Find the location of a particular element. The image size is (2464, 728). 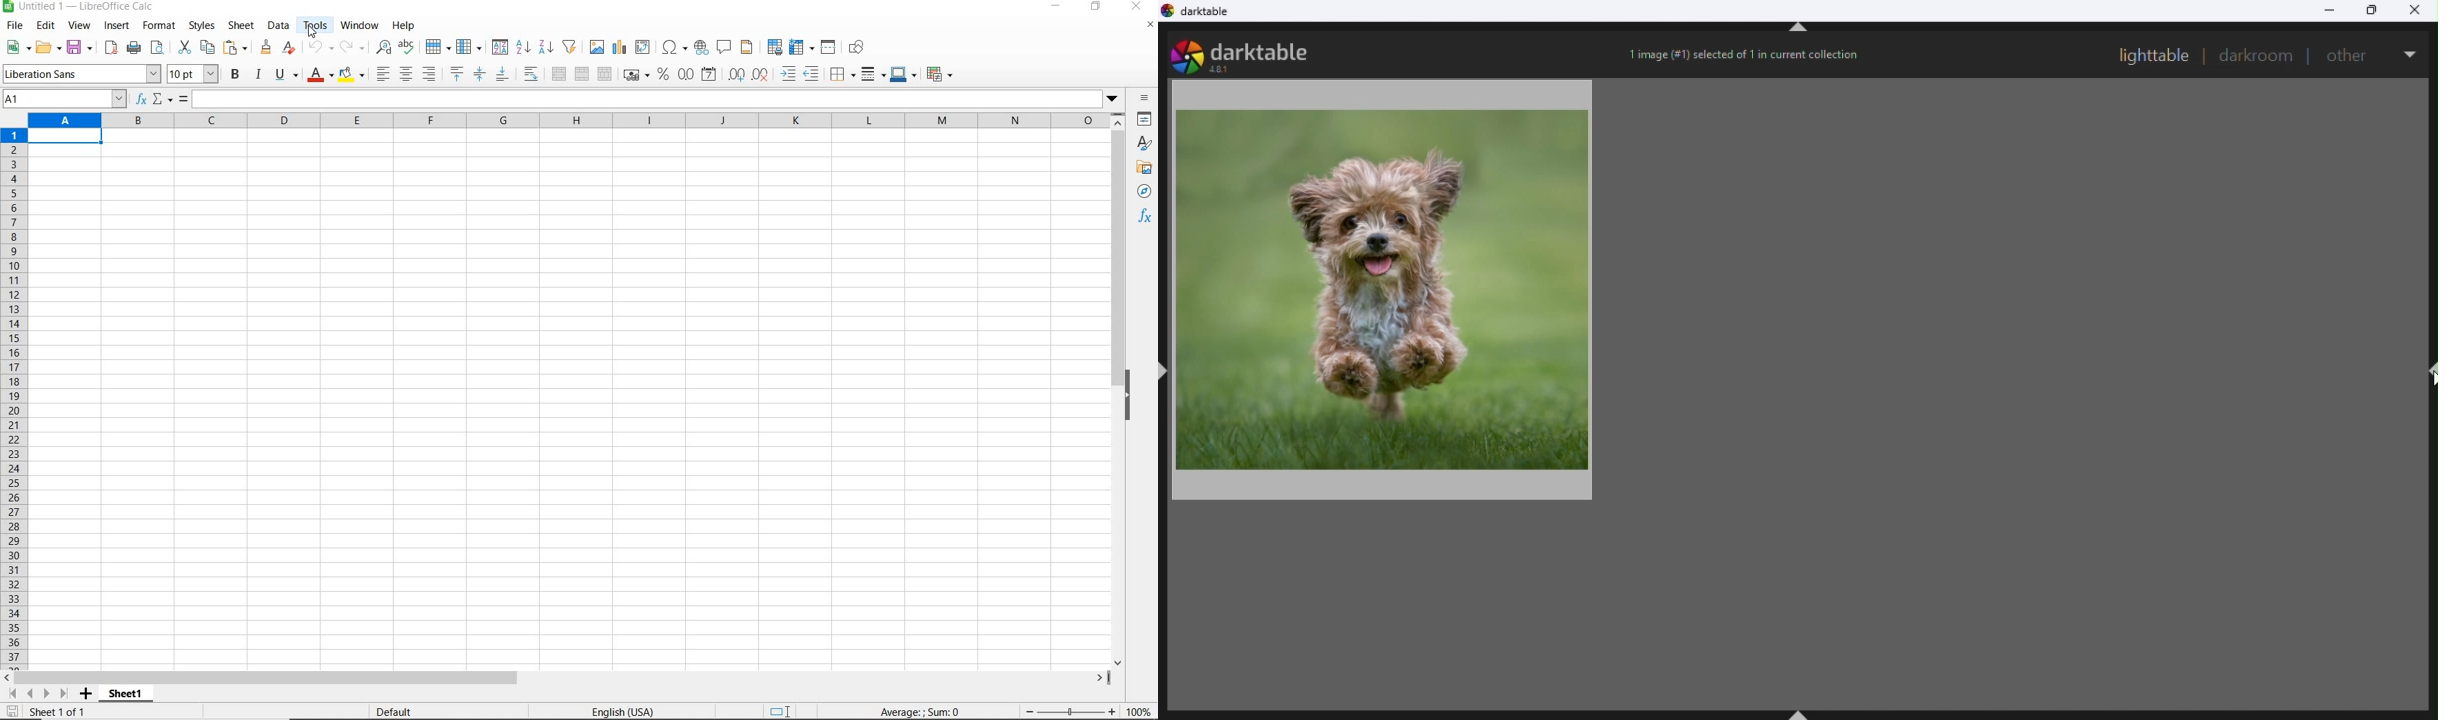

SCROLLBAR is located at coordinates (1117, 389).